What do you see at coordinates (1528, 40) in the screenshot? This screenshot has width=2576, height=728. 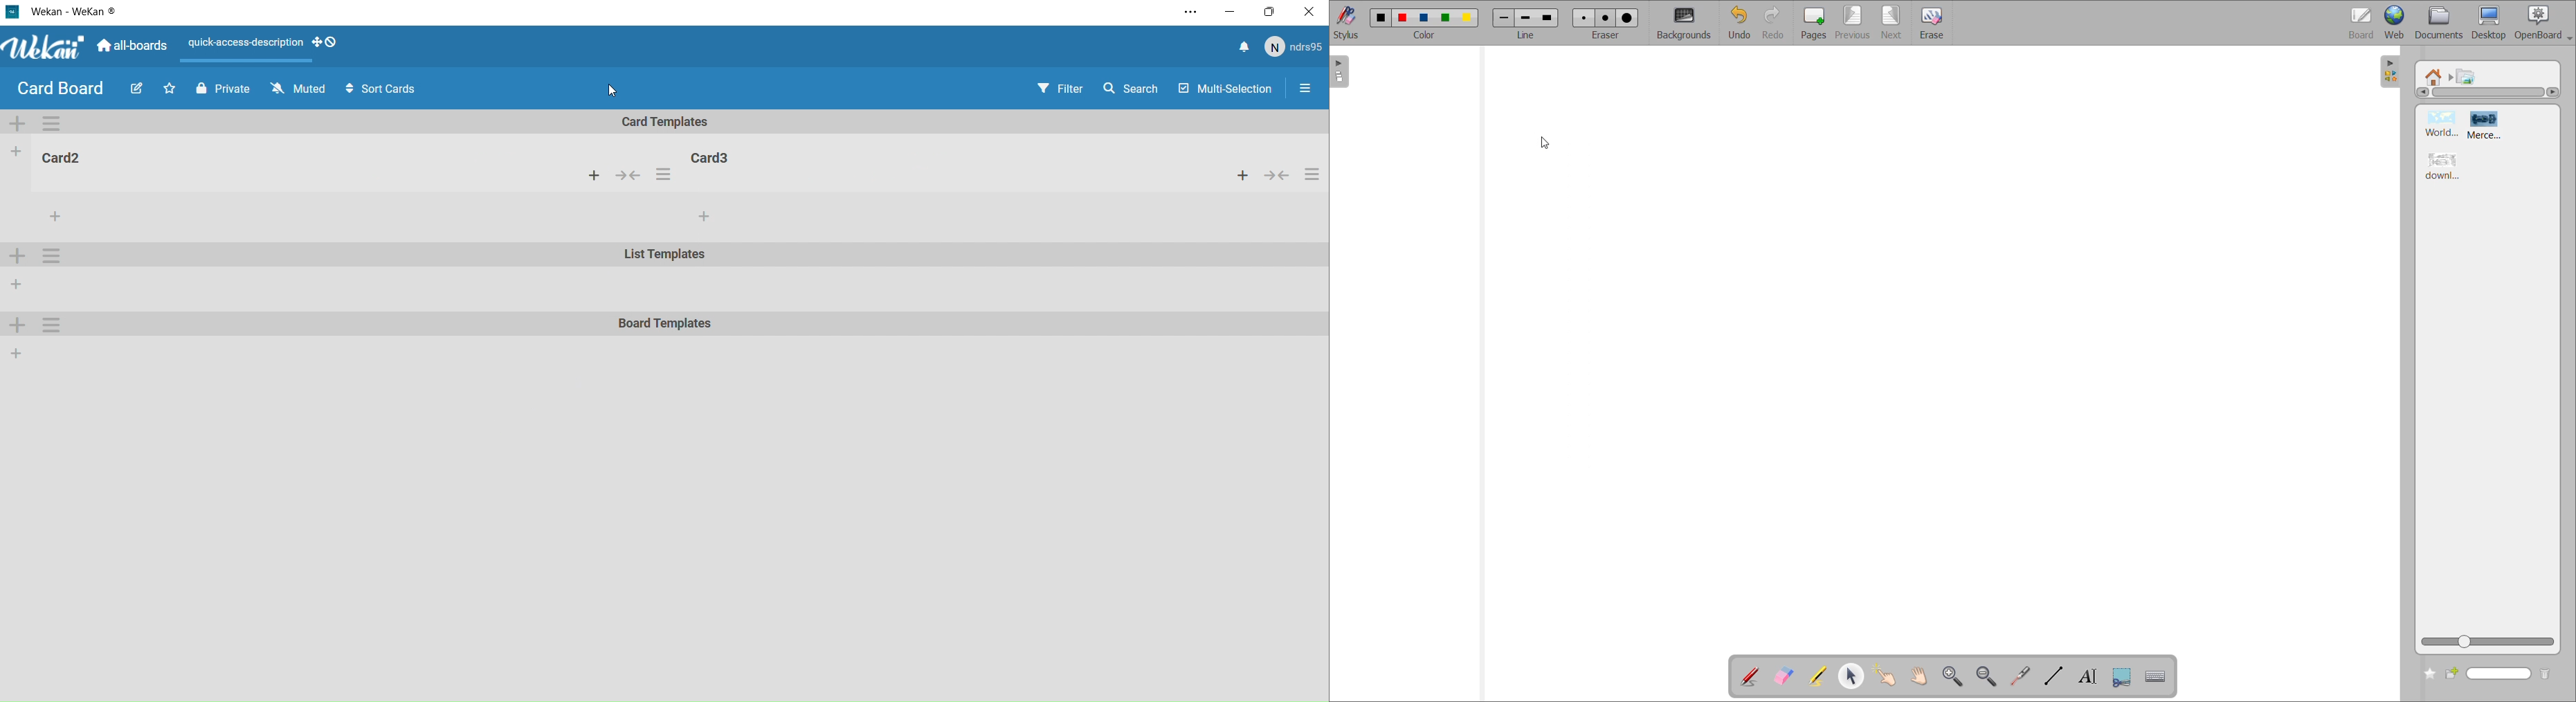 I see `line ` at bounding box center [1528, 40].